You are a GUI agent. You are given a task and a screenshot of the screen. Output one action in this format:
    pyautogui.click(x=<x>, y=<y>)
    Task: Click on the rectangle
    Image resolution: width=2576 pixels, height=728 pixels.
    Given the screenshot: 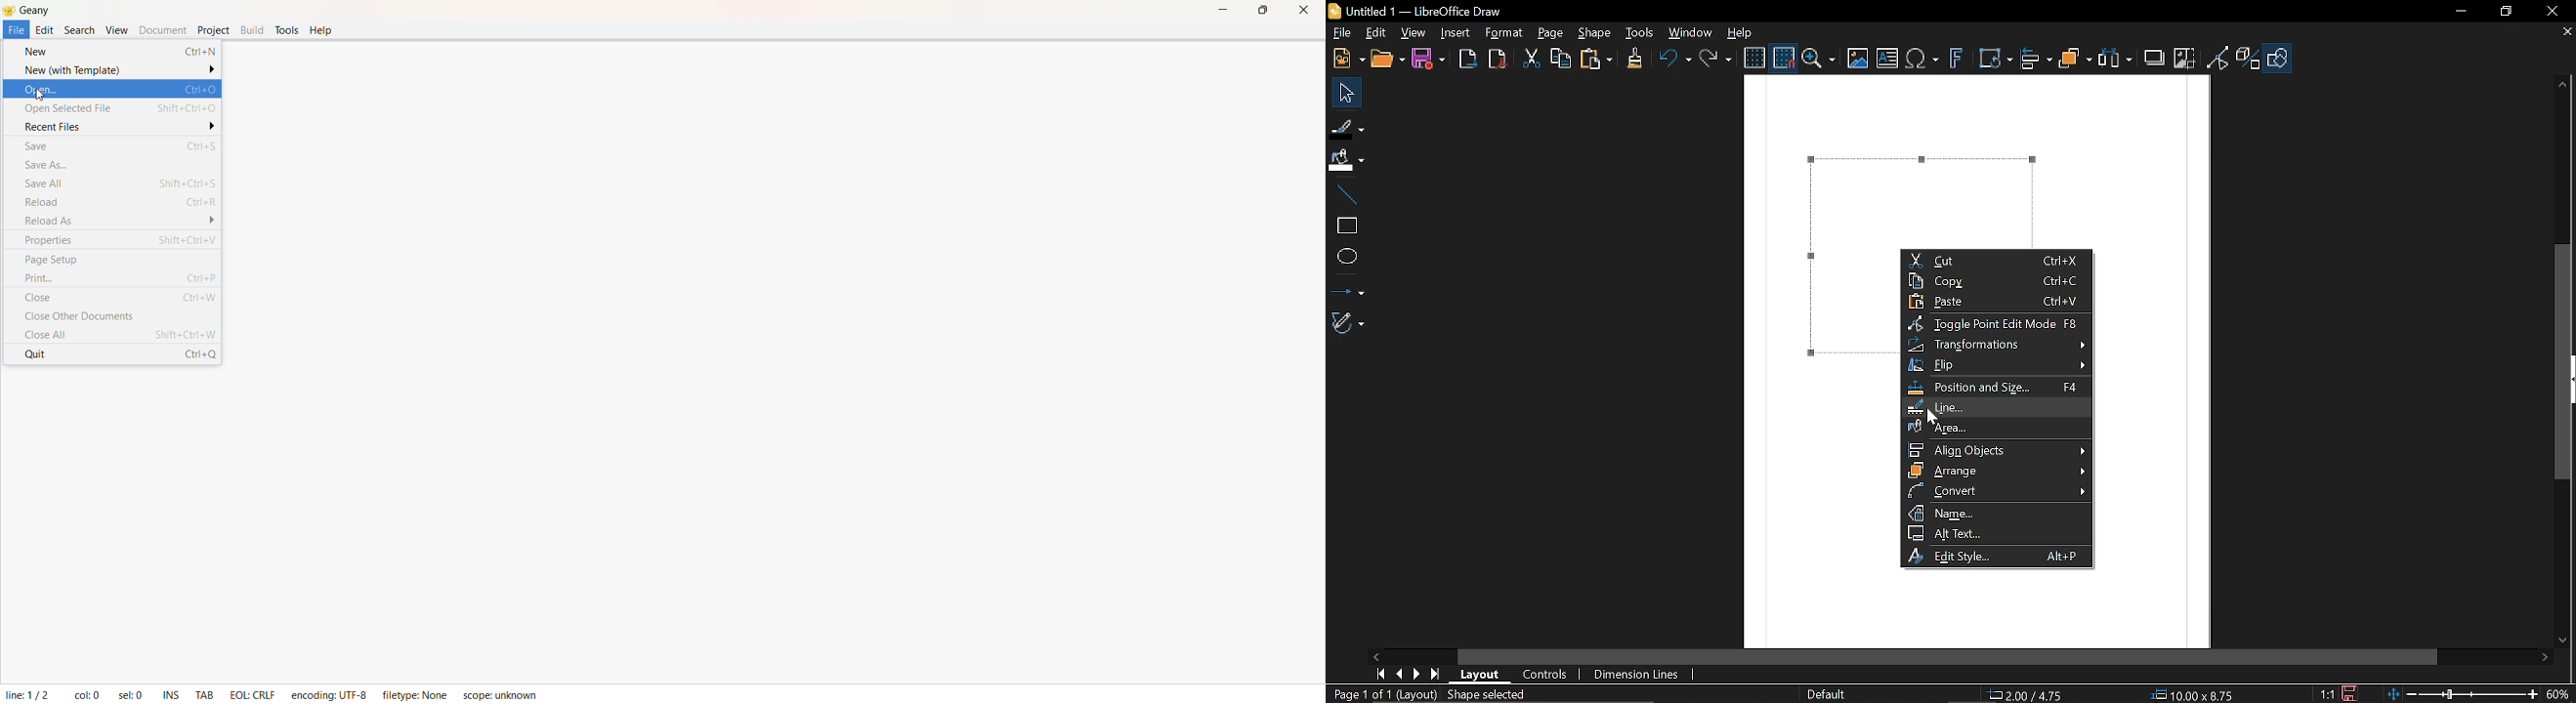 What is the action you would take?
    pyautogui.click(x=1346, y=227)
    